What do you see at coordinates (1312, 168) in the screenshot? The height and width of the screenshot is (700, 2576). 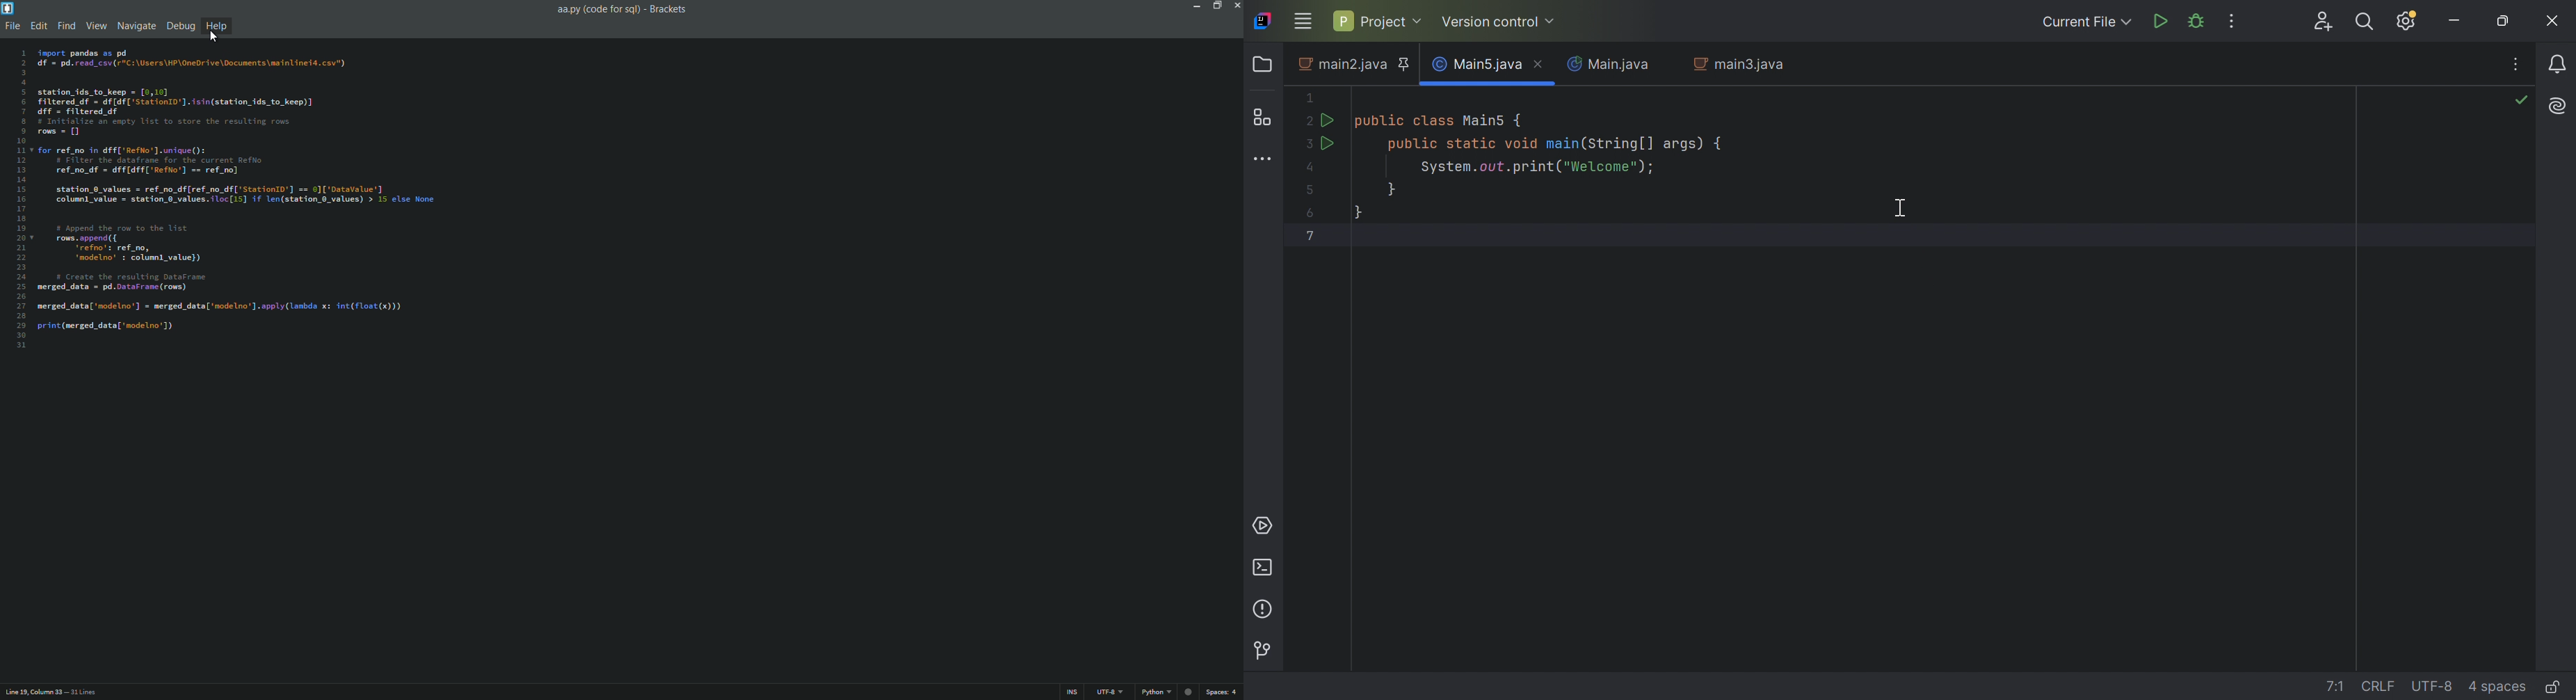 I see `4` at bounding box center [1312, 168].